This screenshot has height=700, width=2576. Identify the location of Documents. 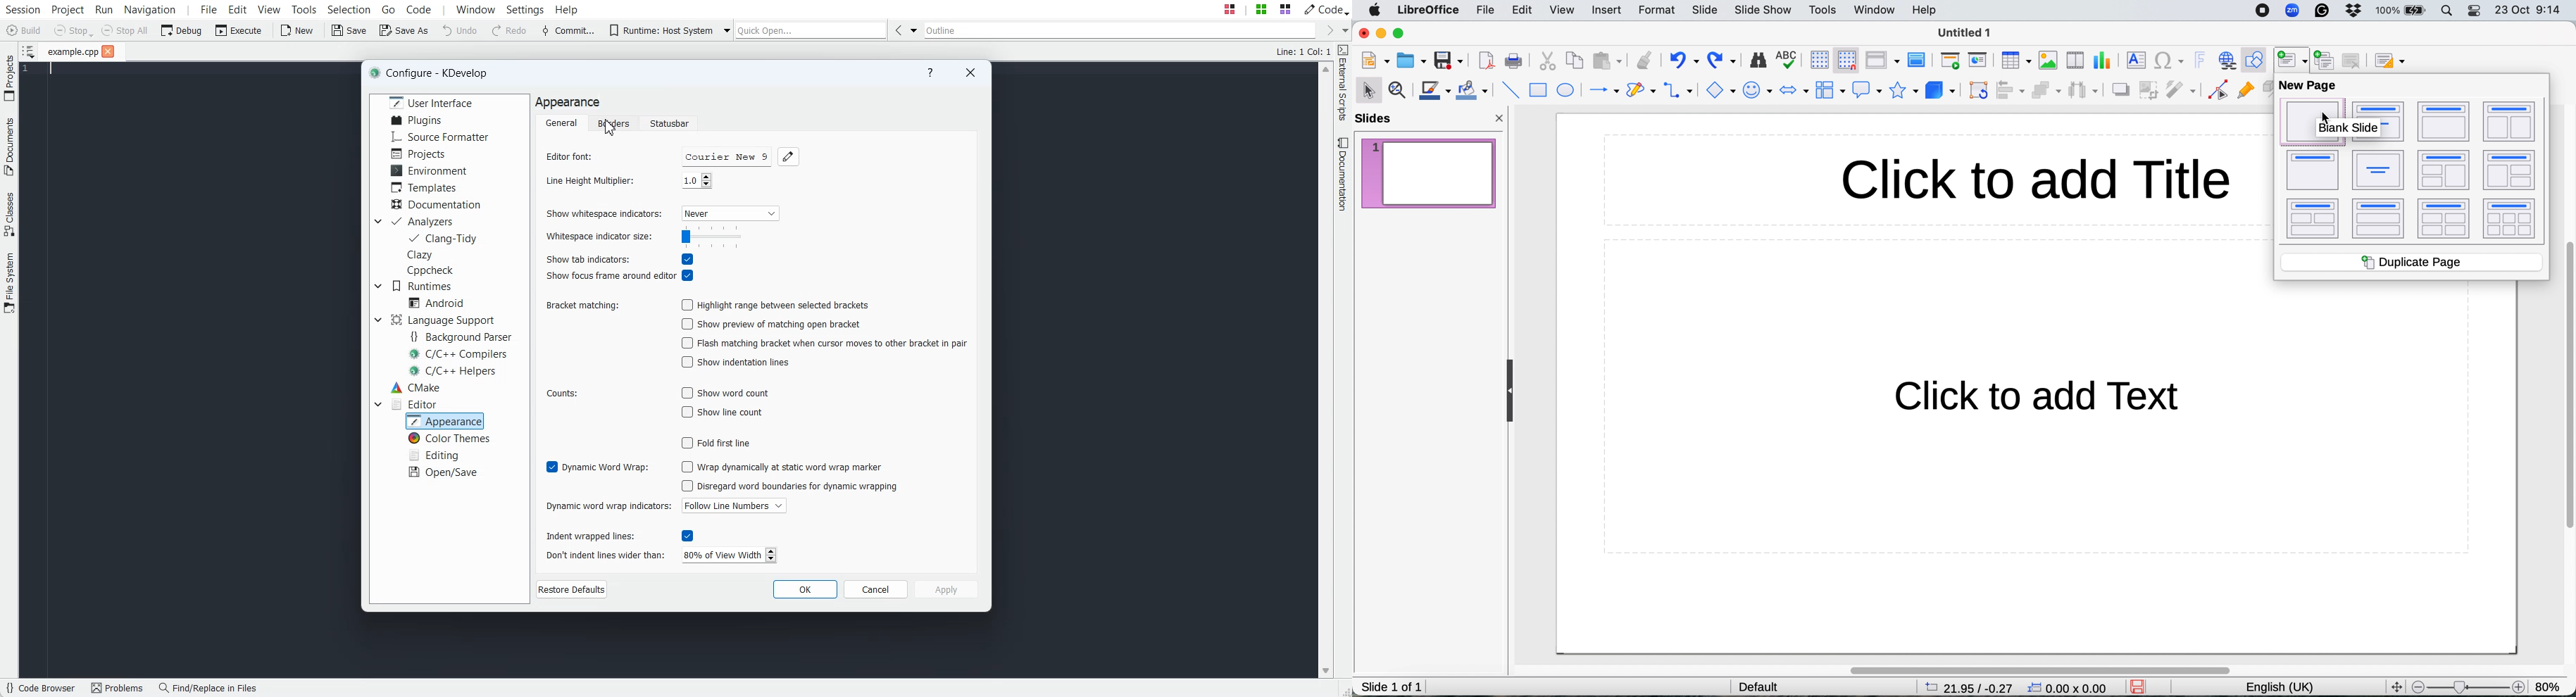
(9, 146).